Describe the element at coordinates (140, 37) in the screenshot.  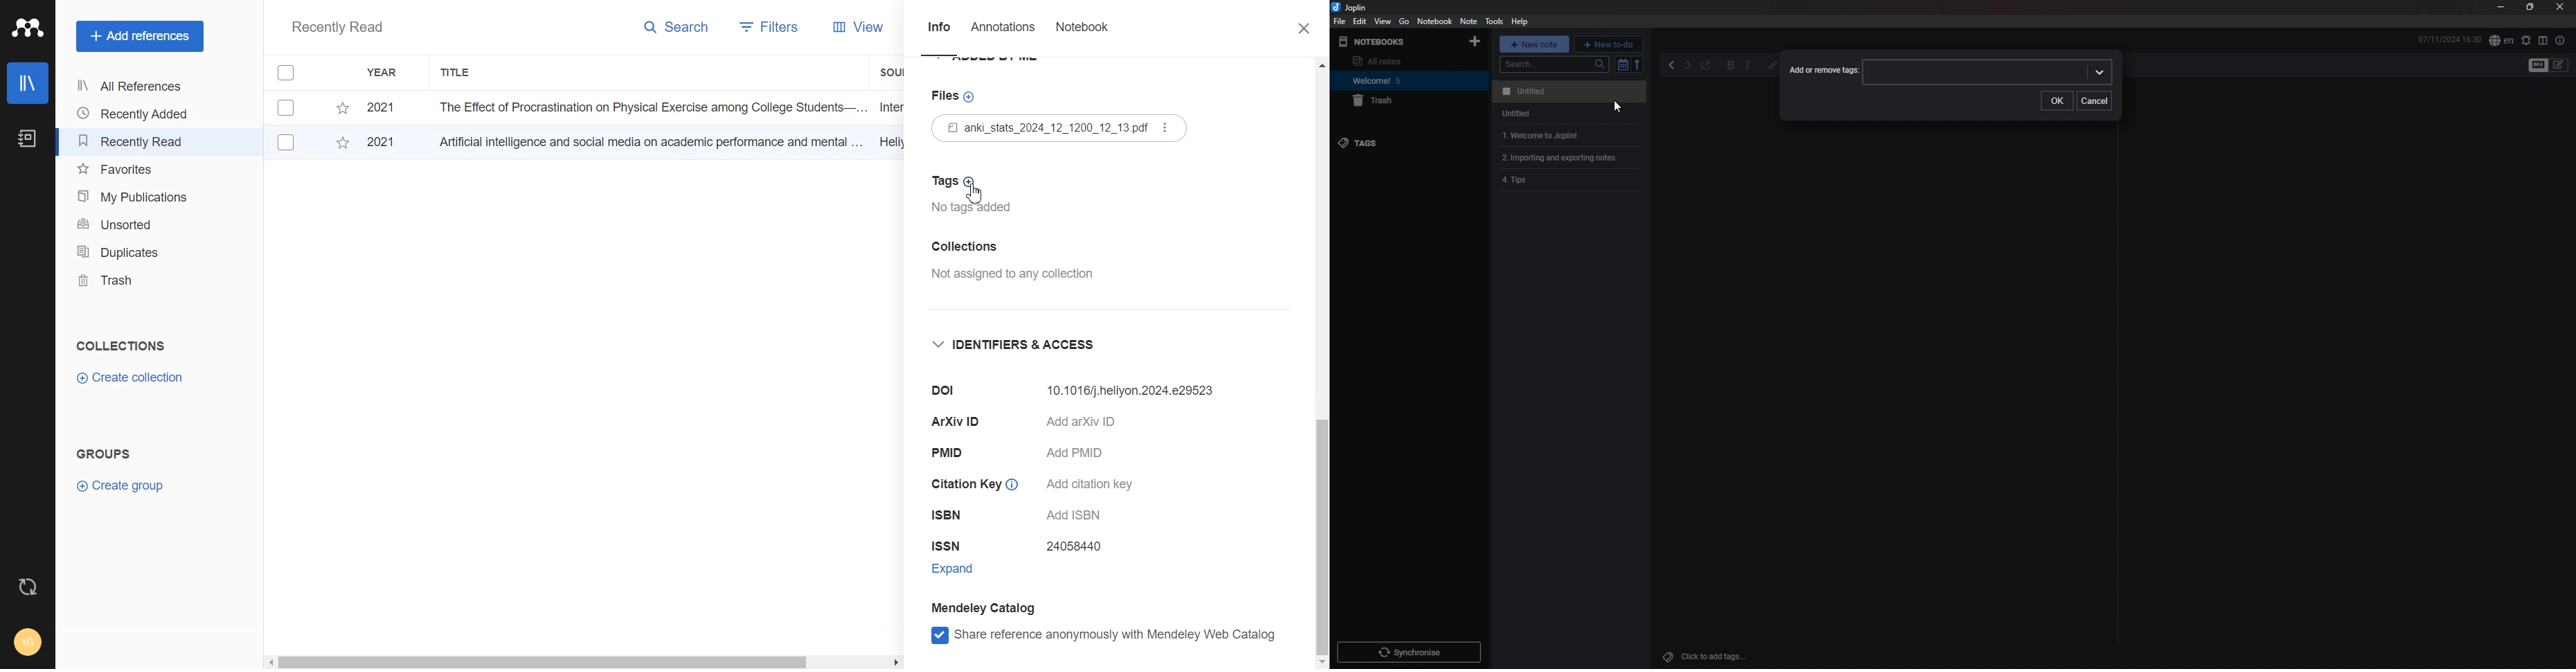
I see `Add references` at that location.